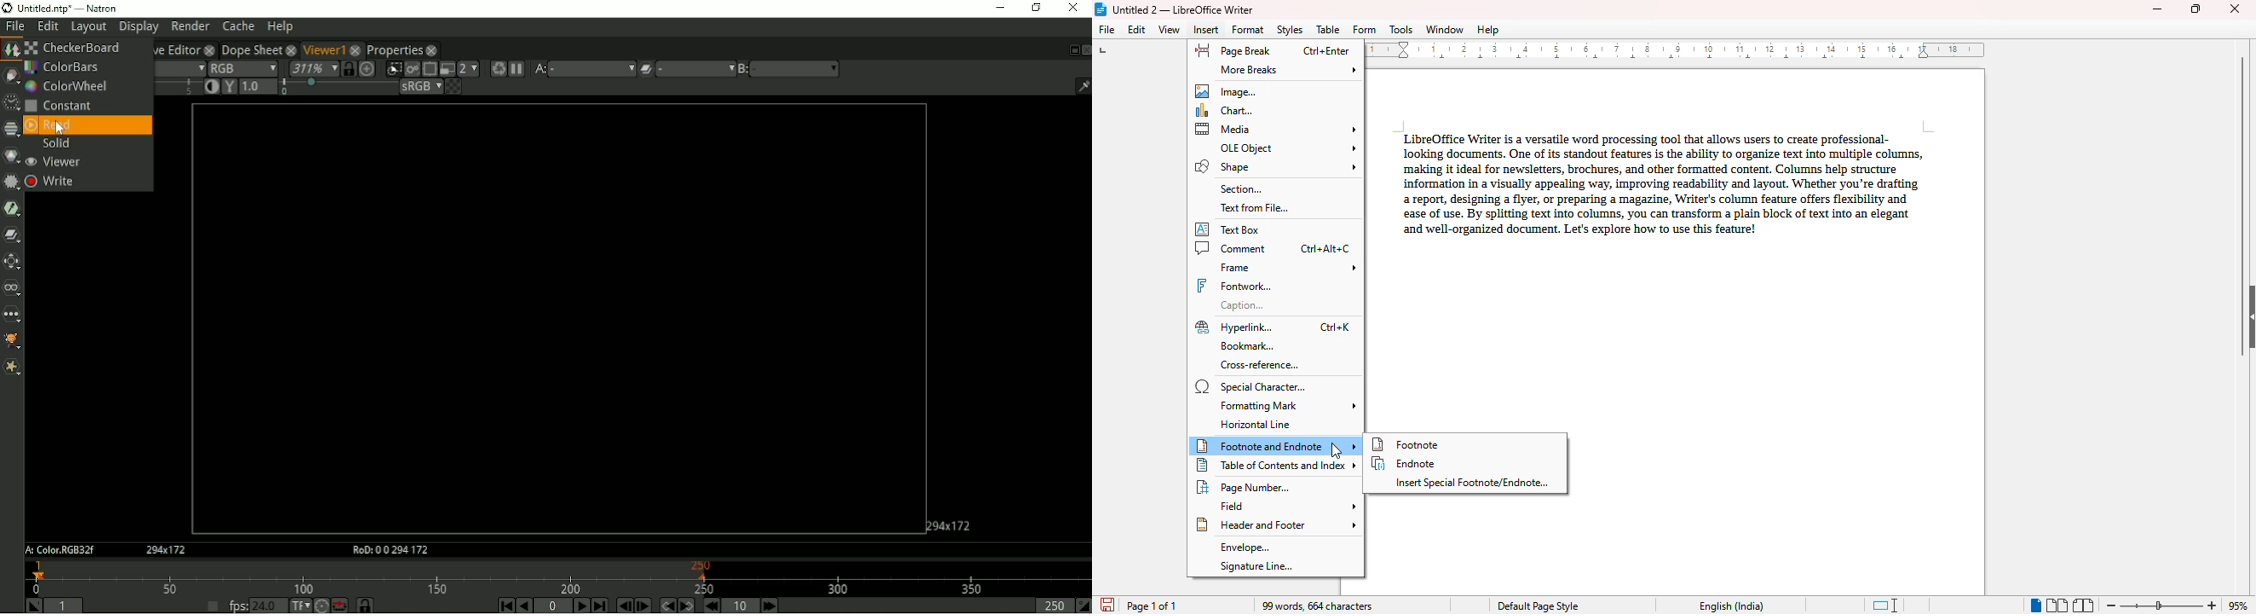 The height and width of the screenshot is (616, 2268). I want to click on shape, so click(1276, 167).